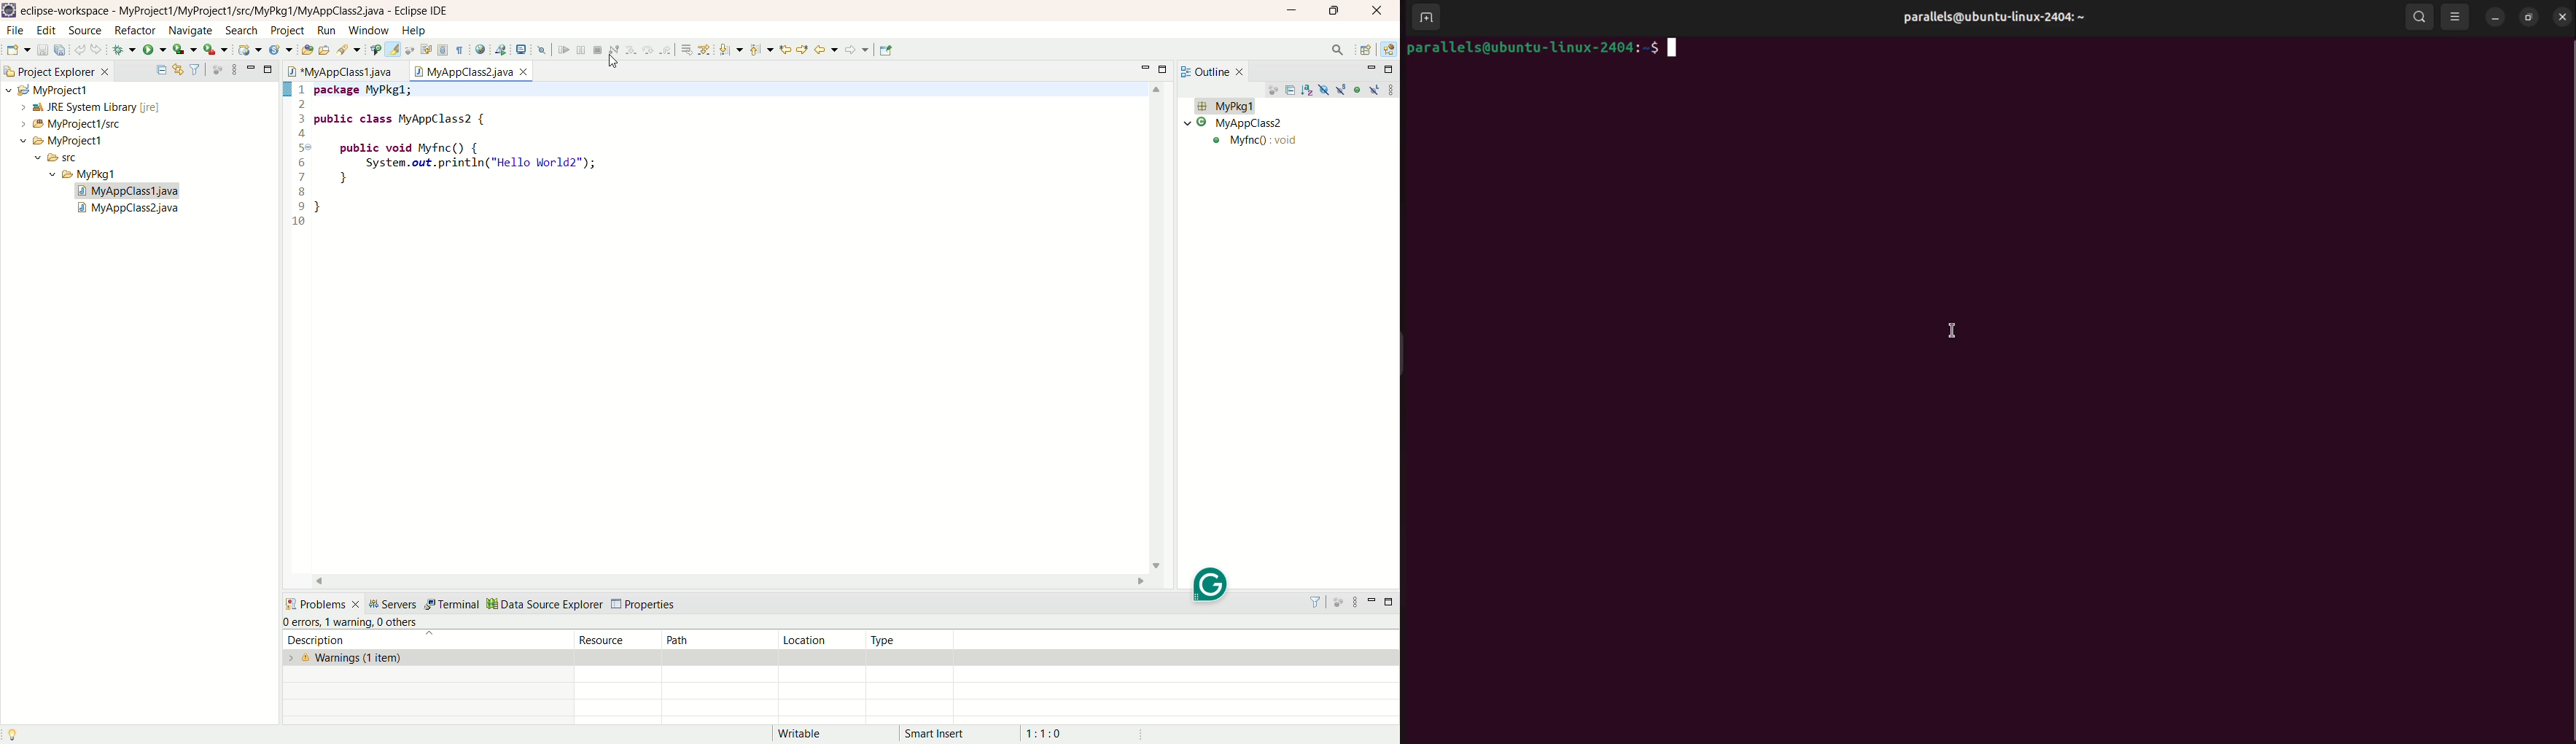 The width and height of the screenshot is (2576, 756). I want to click on MyAppClass2.java, so click(131, 210).